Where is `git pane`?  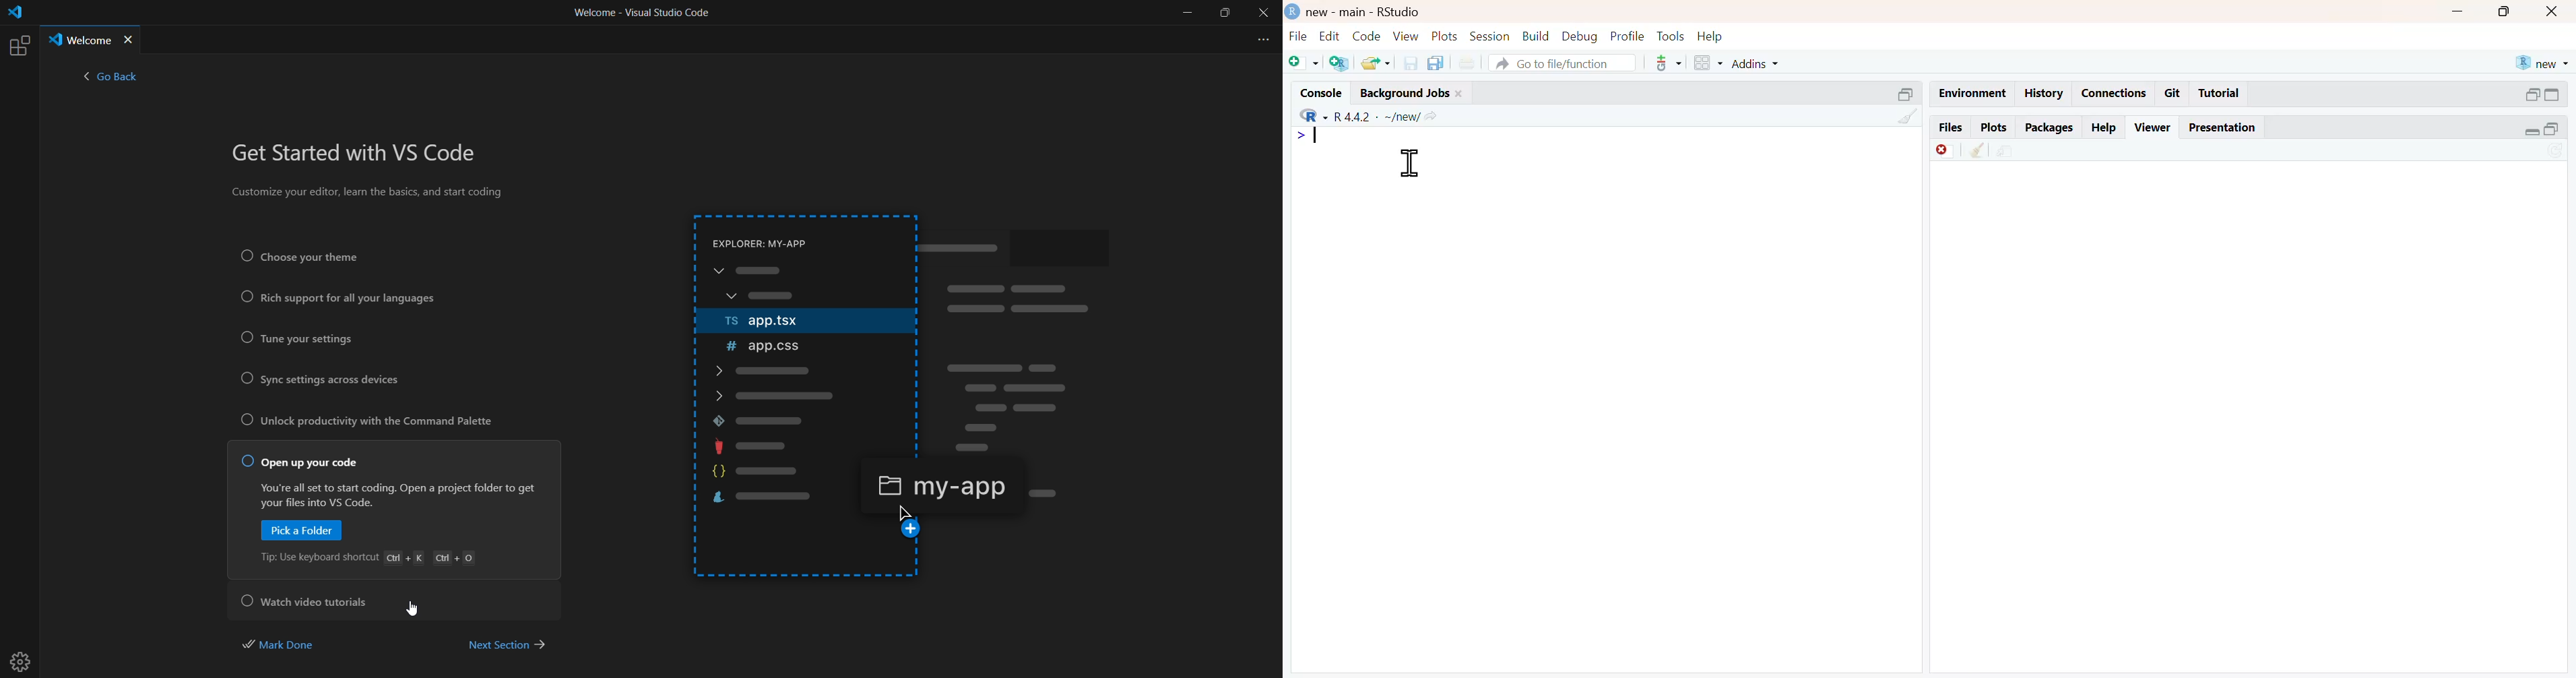
git pane is located at coordinates (1669, 65).